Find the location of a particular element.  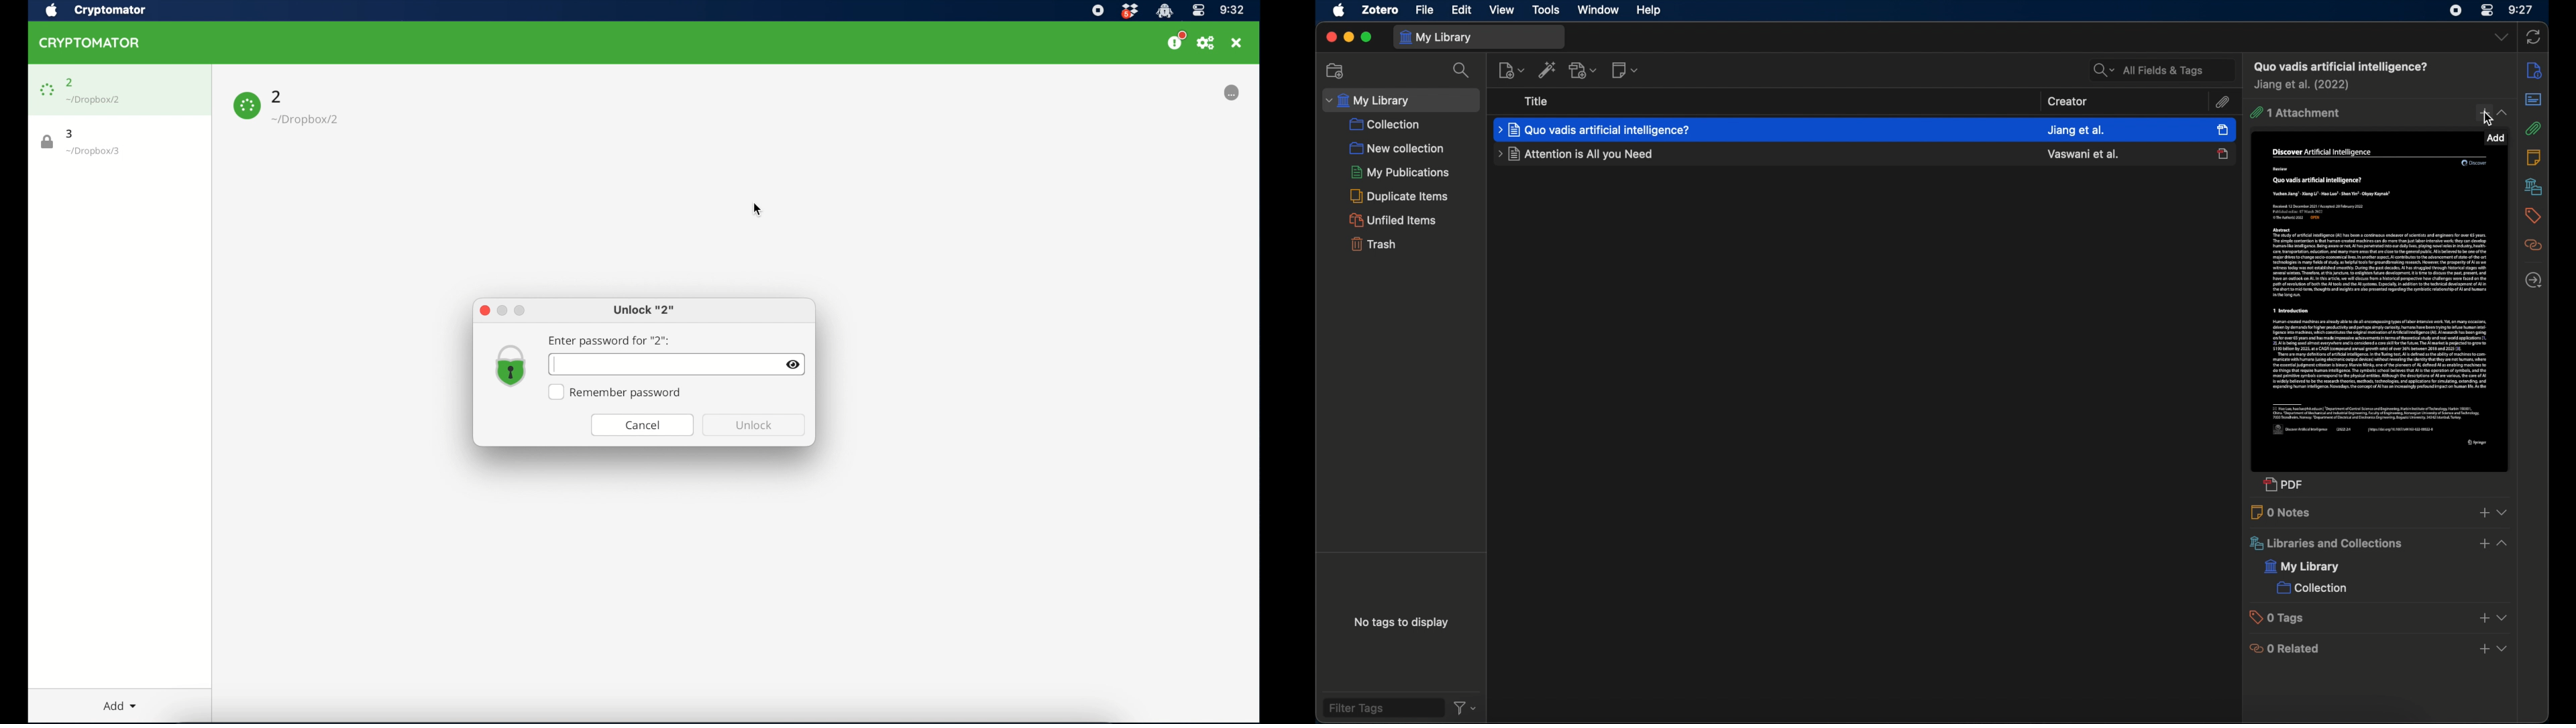

edit is located at coordinates (1461, 9).